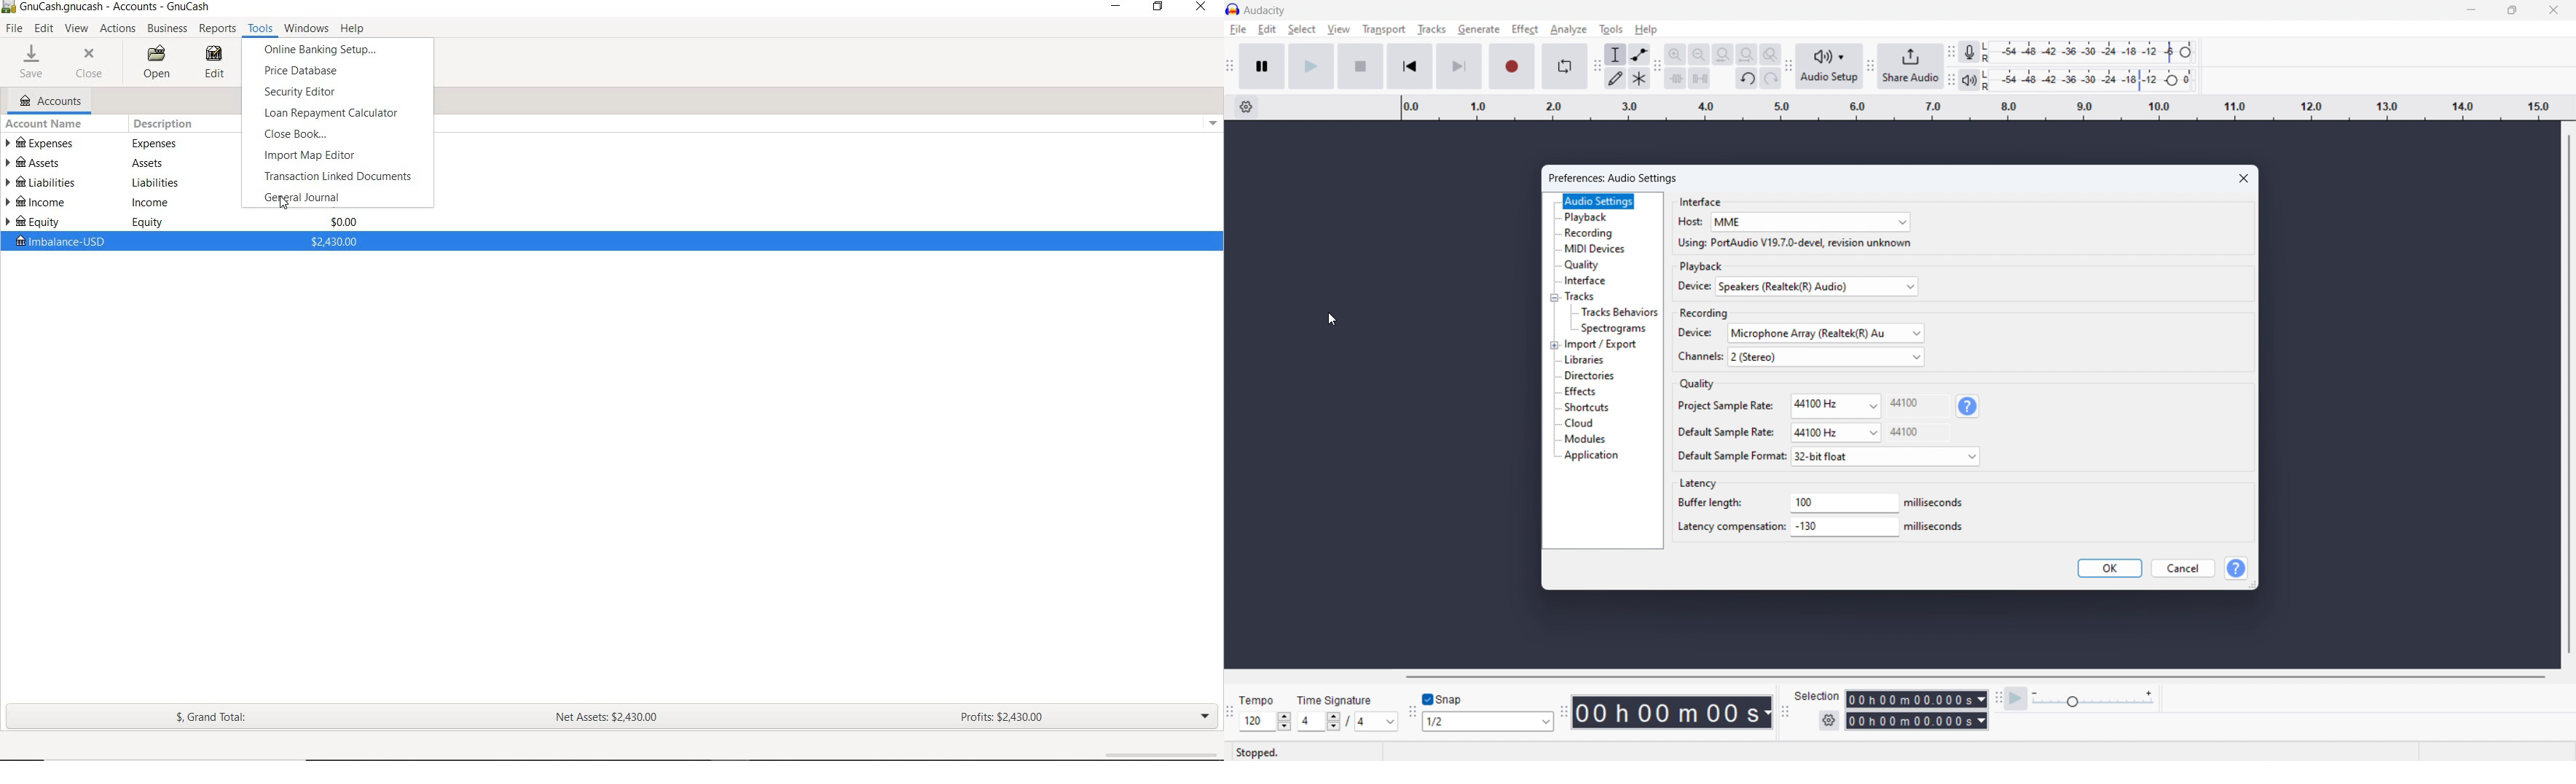 The image size is (2576, 784). What do you see at coordinates (1512, 66) in the screenshot?
I see `record` at bounding box center [1512, 66].